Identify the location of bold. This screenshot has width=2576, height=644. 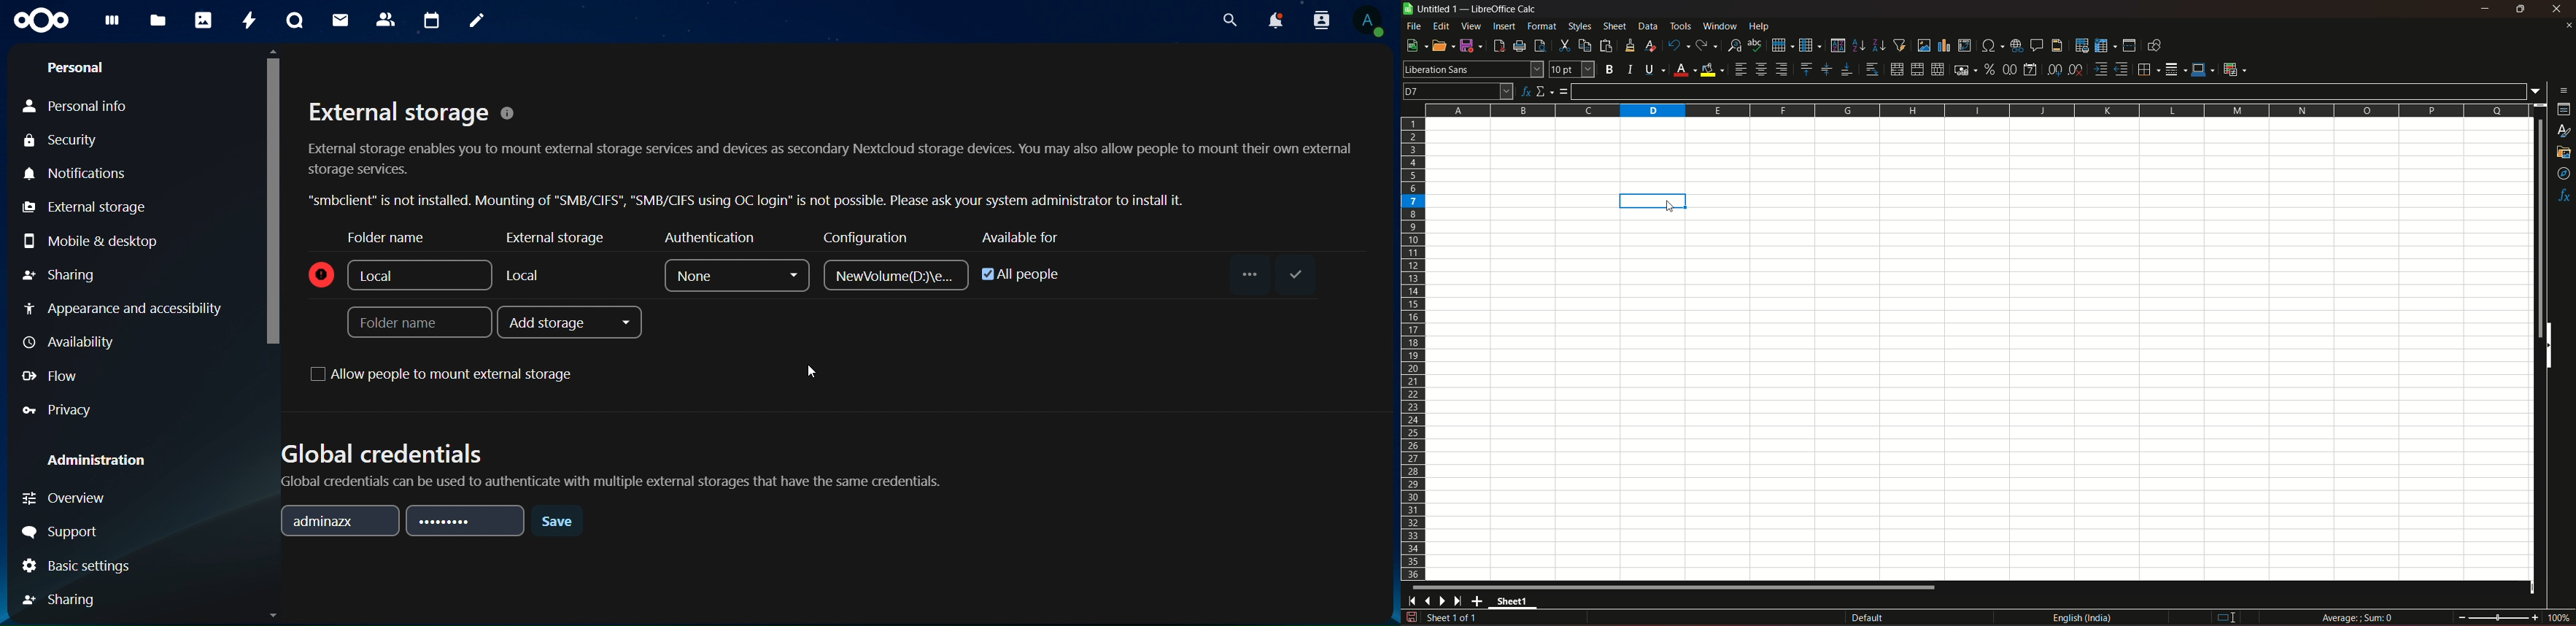
(1609, 70).